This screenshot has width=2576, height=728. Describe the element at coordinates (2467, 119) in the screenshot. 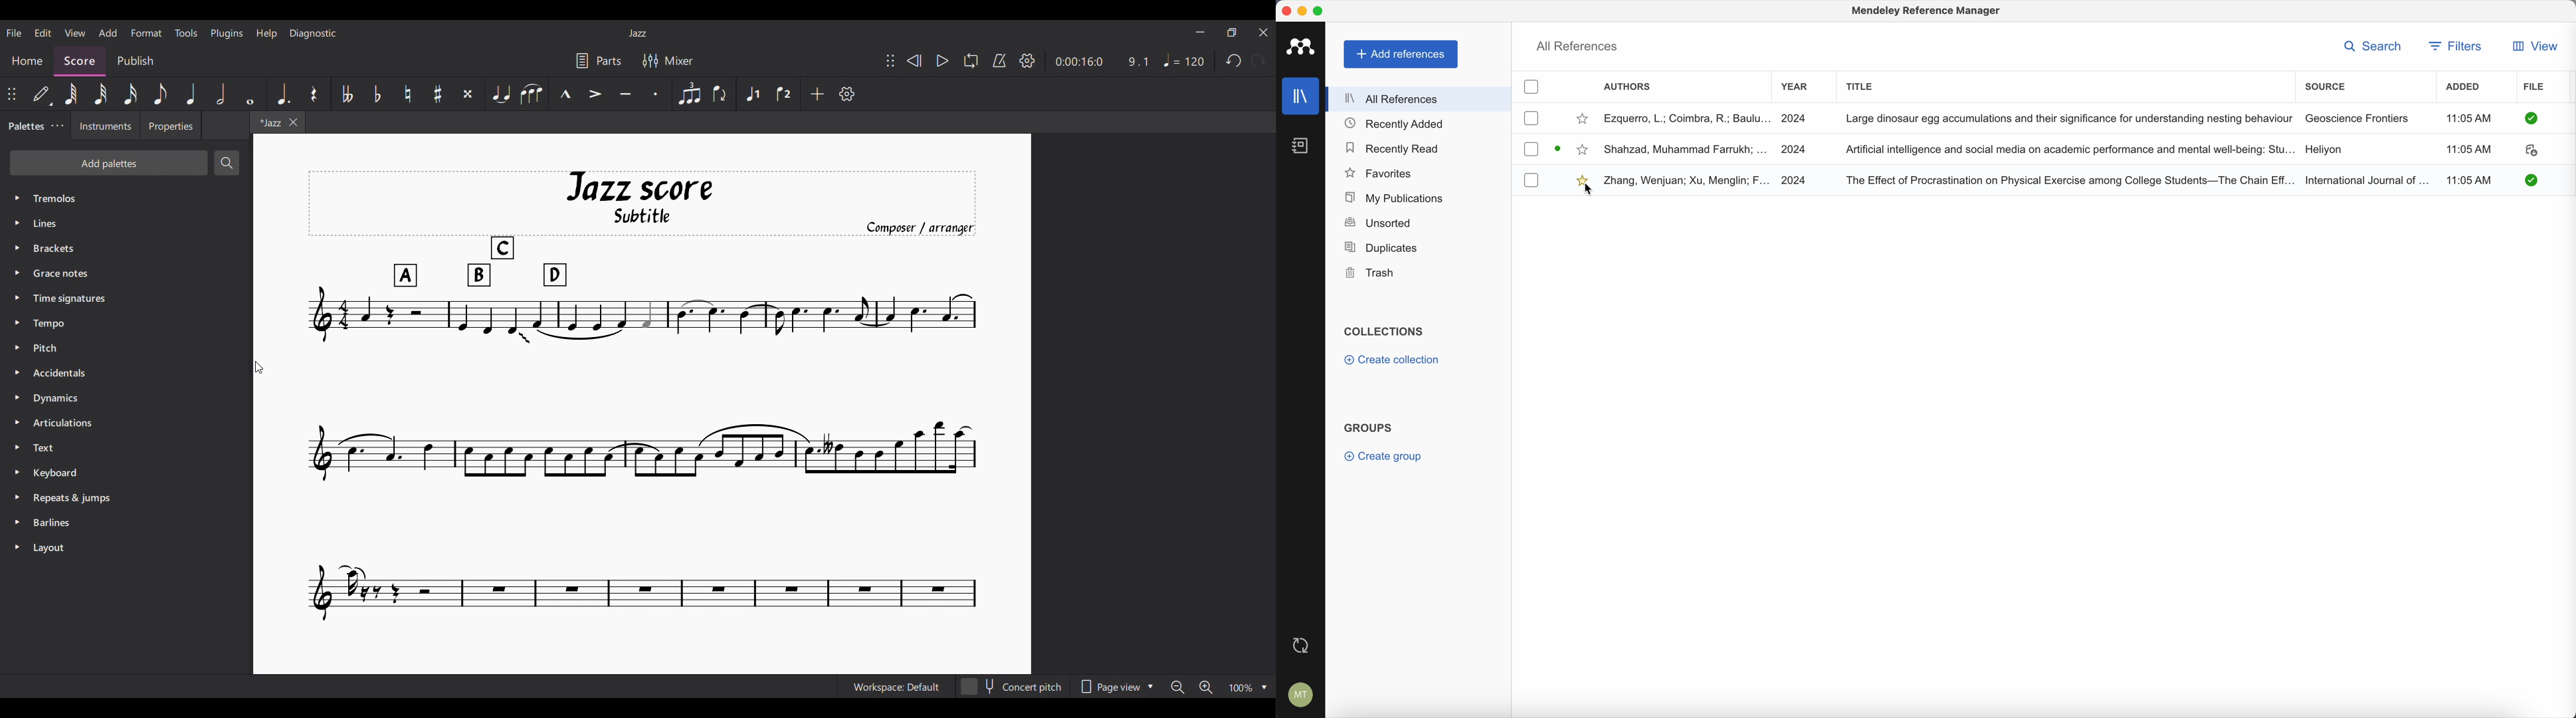

I see `11:05 AM` at that location.